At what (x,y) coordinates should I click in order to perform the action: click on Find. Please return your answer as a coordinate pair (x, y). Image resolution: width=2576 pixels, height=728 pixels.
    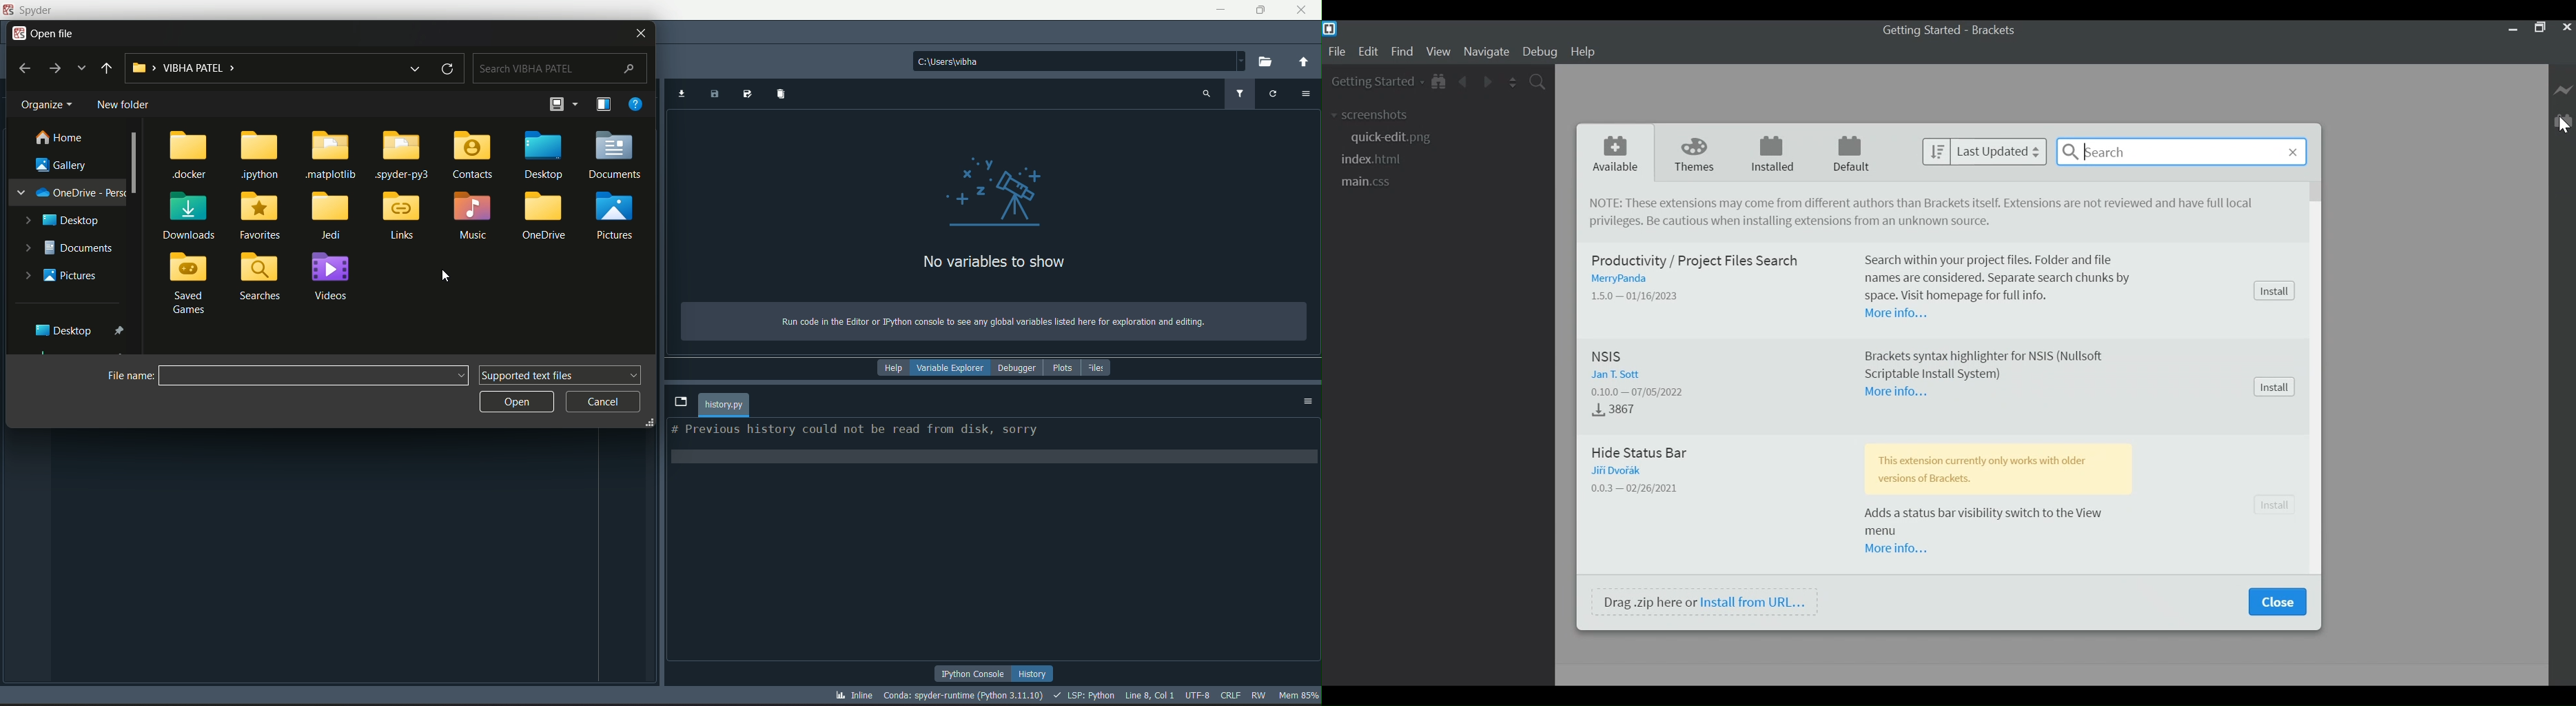
    Looking at the image, I should click on (1402, 52).